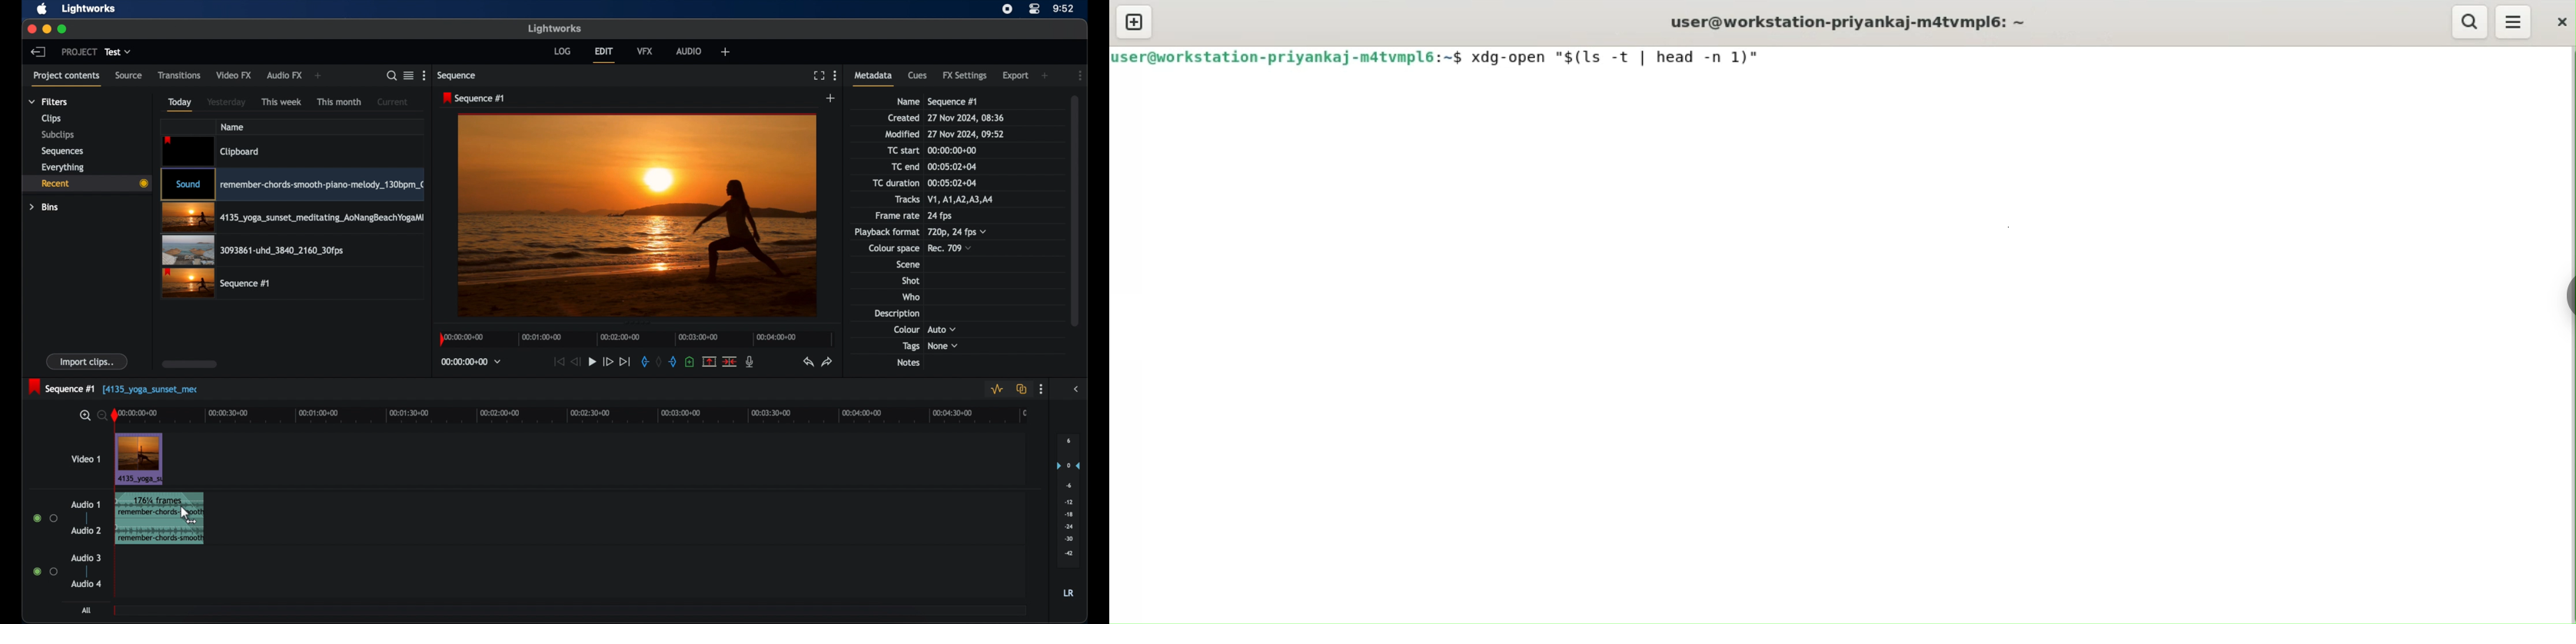  I want to click on close, so click(2555, 22).